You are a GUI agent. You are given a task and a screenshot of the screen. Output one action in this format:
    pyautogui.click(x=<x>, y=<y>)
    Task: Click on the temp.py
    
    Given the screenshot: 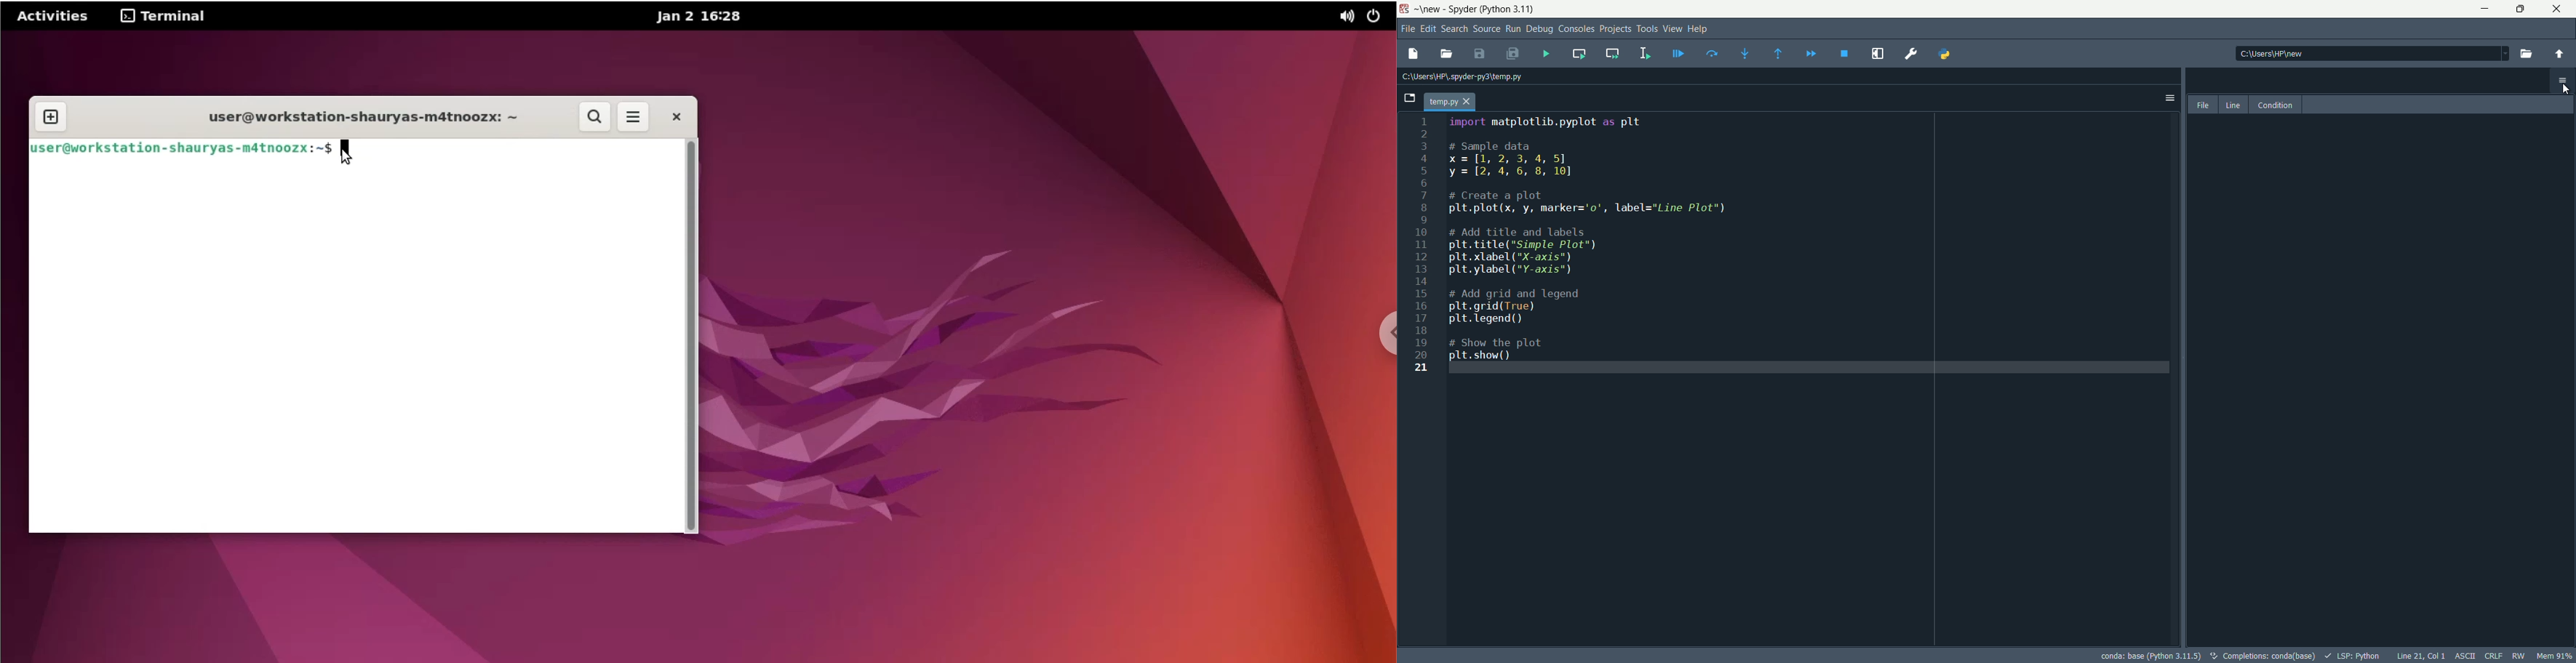 What is the action you would take?
    pyautogui.click(x=1454, y=101)
    